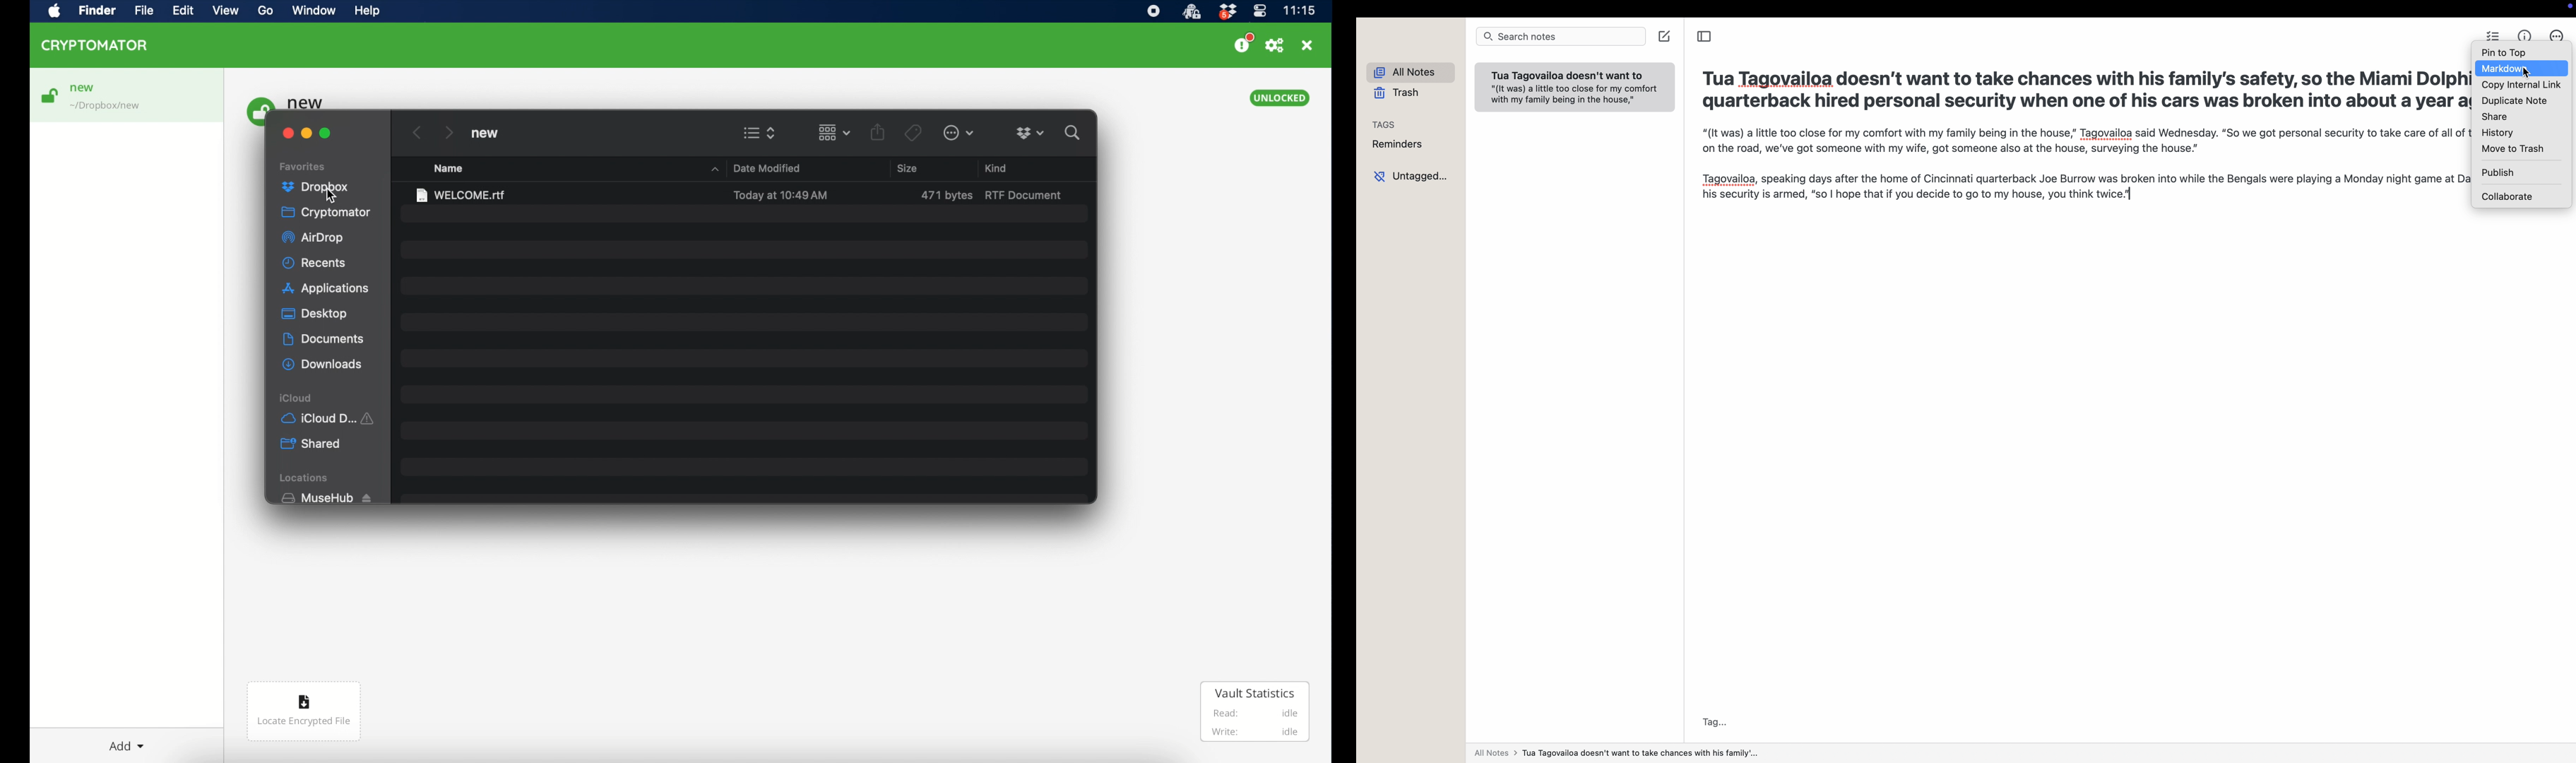  Describe the element at coordinates (331, 196) in the screenshot. I see `cursor` at that location.